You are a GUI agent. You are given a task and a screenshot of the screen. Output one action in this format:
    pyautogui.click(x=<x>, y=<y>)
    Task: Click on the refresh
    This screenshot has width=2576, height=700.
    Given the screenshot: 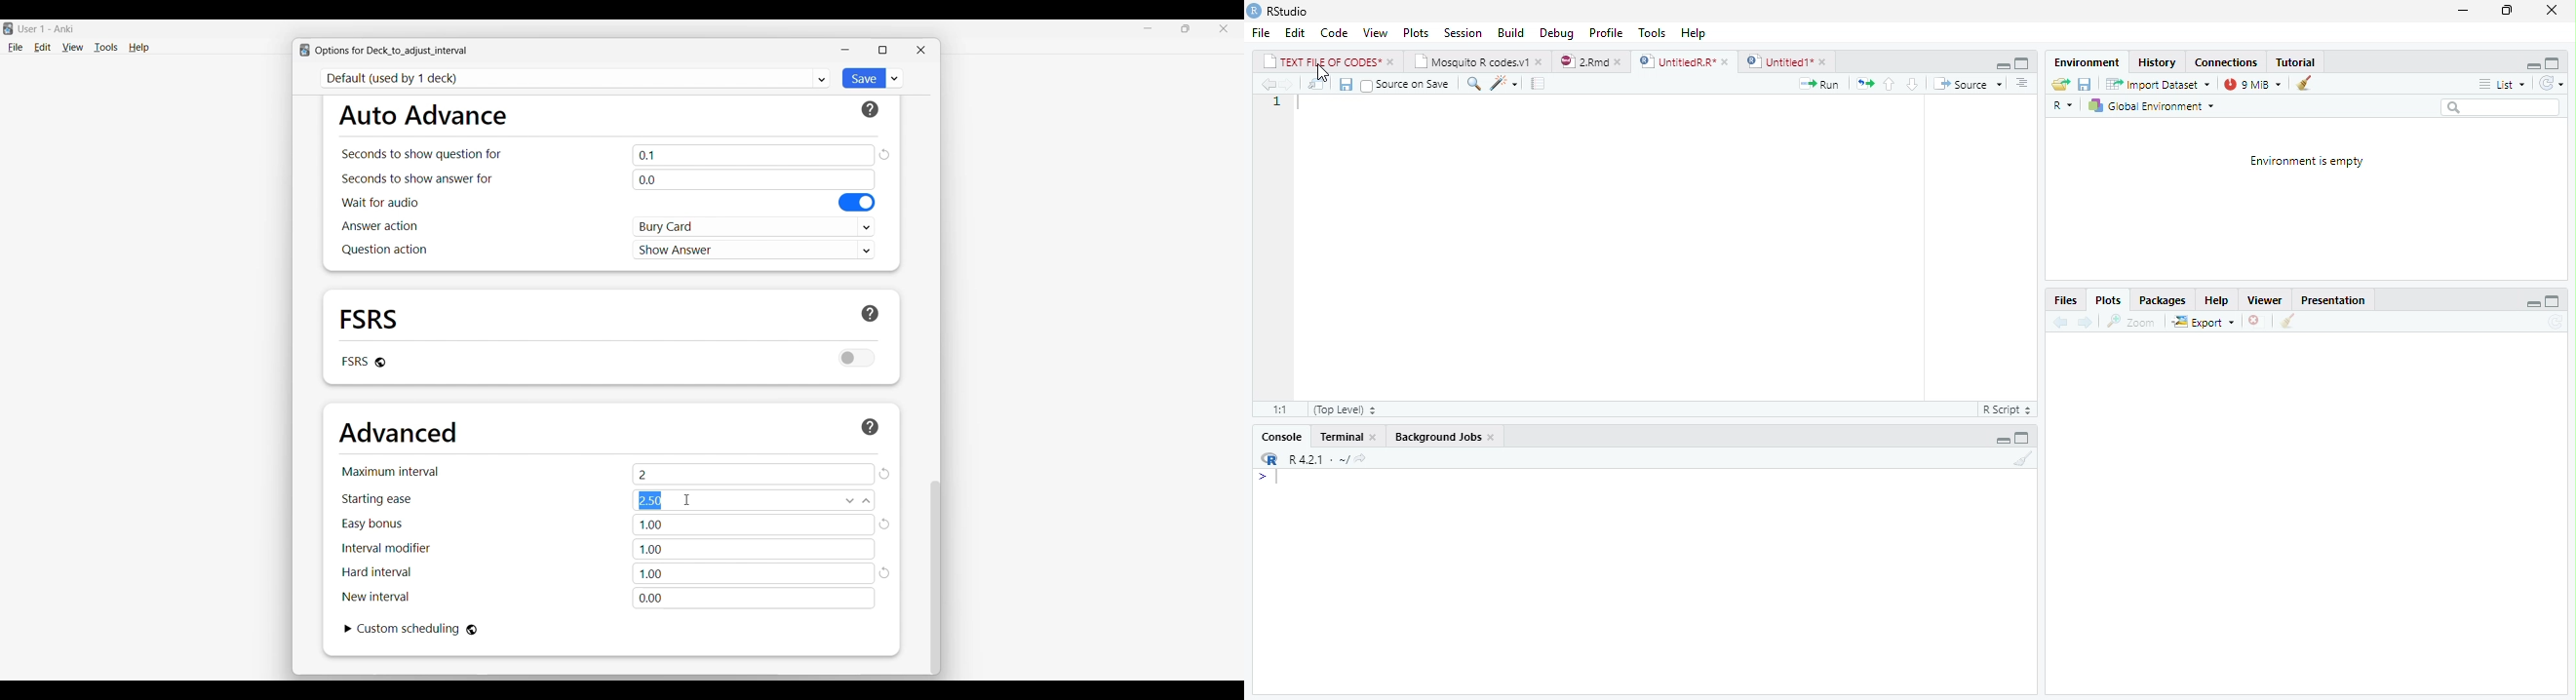 What is the action you would take?
    pyautogui.click(x=2557, y=85)
    